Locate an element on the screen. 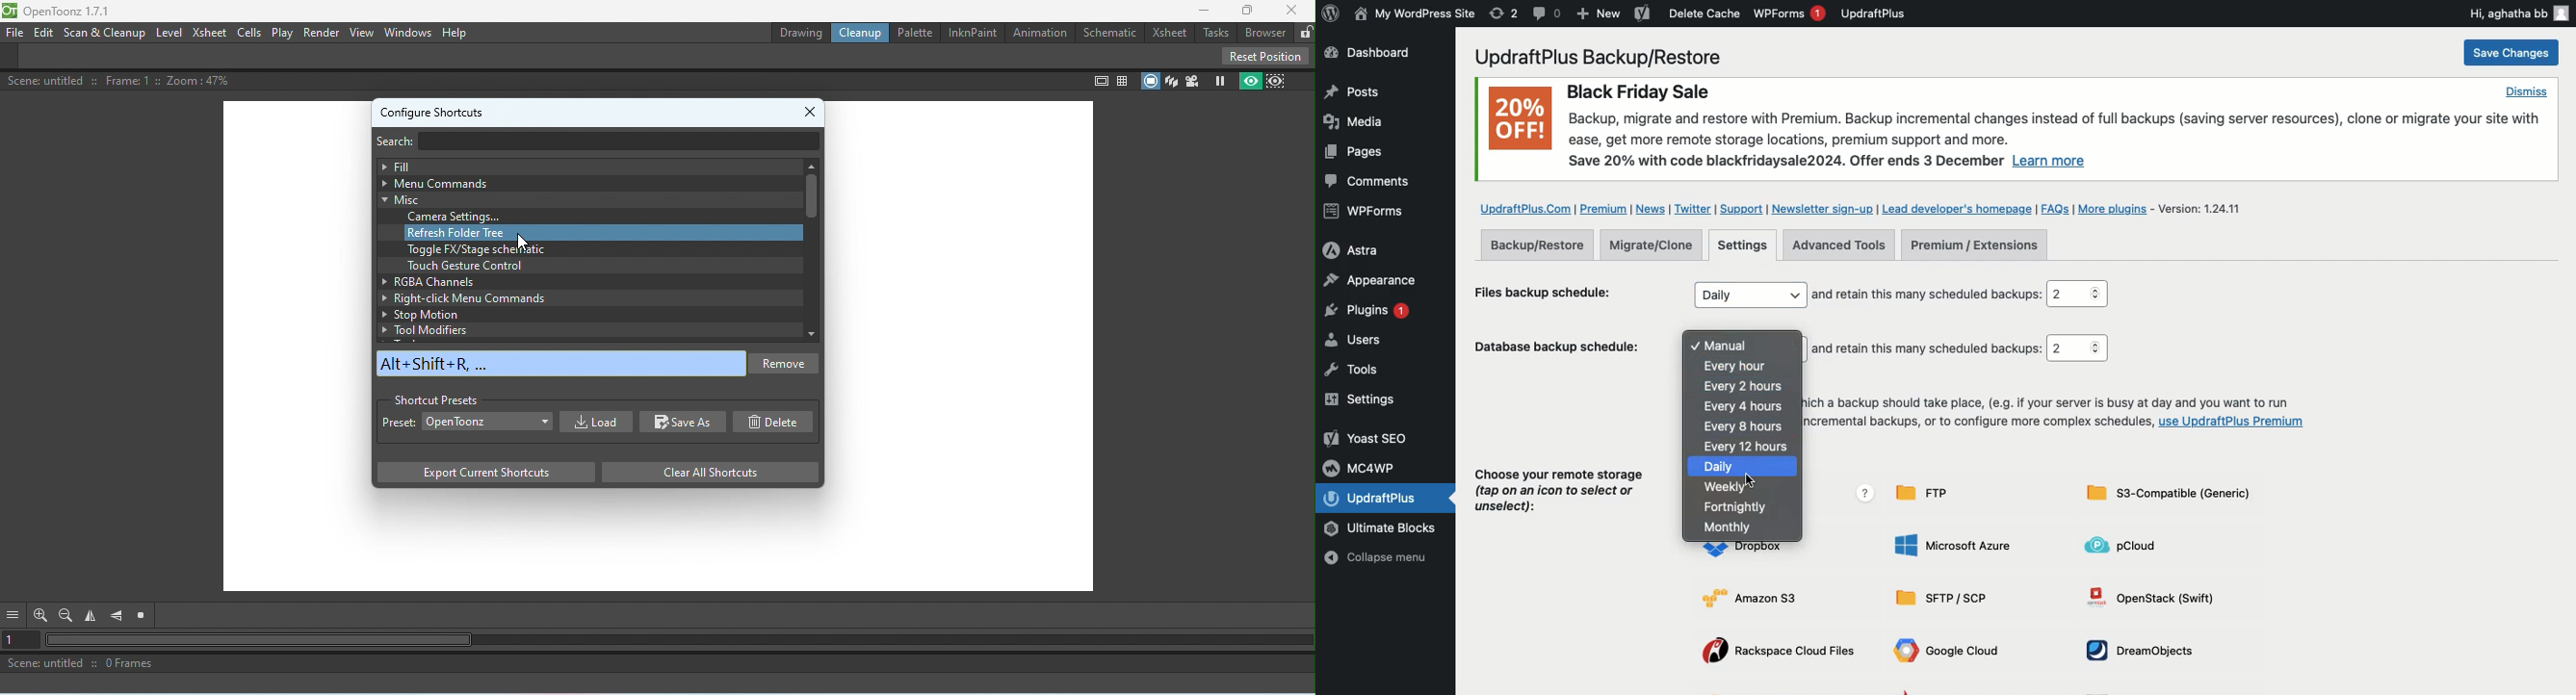  FAQs is located at coordinates (2055, 208).